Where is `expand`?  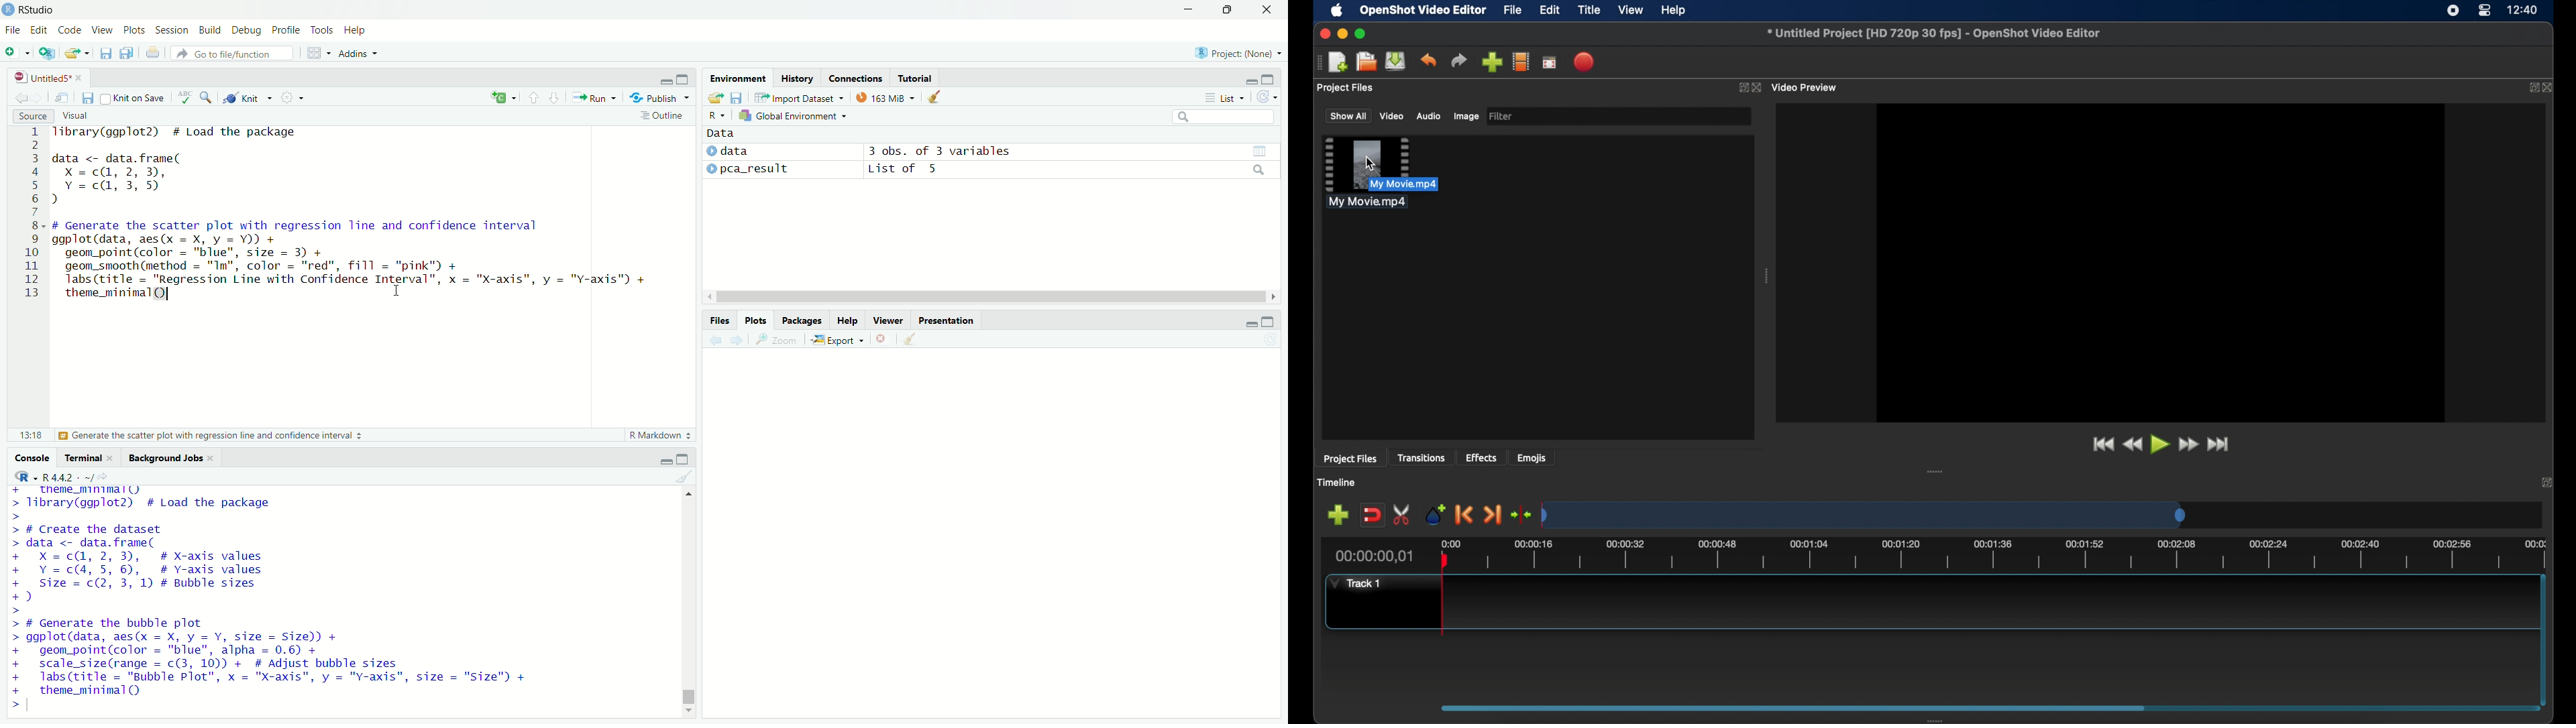
expand is located at coordinates (1269, 320).